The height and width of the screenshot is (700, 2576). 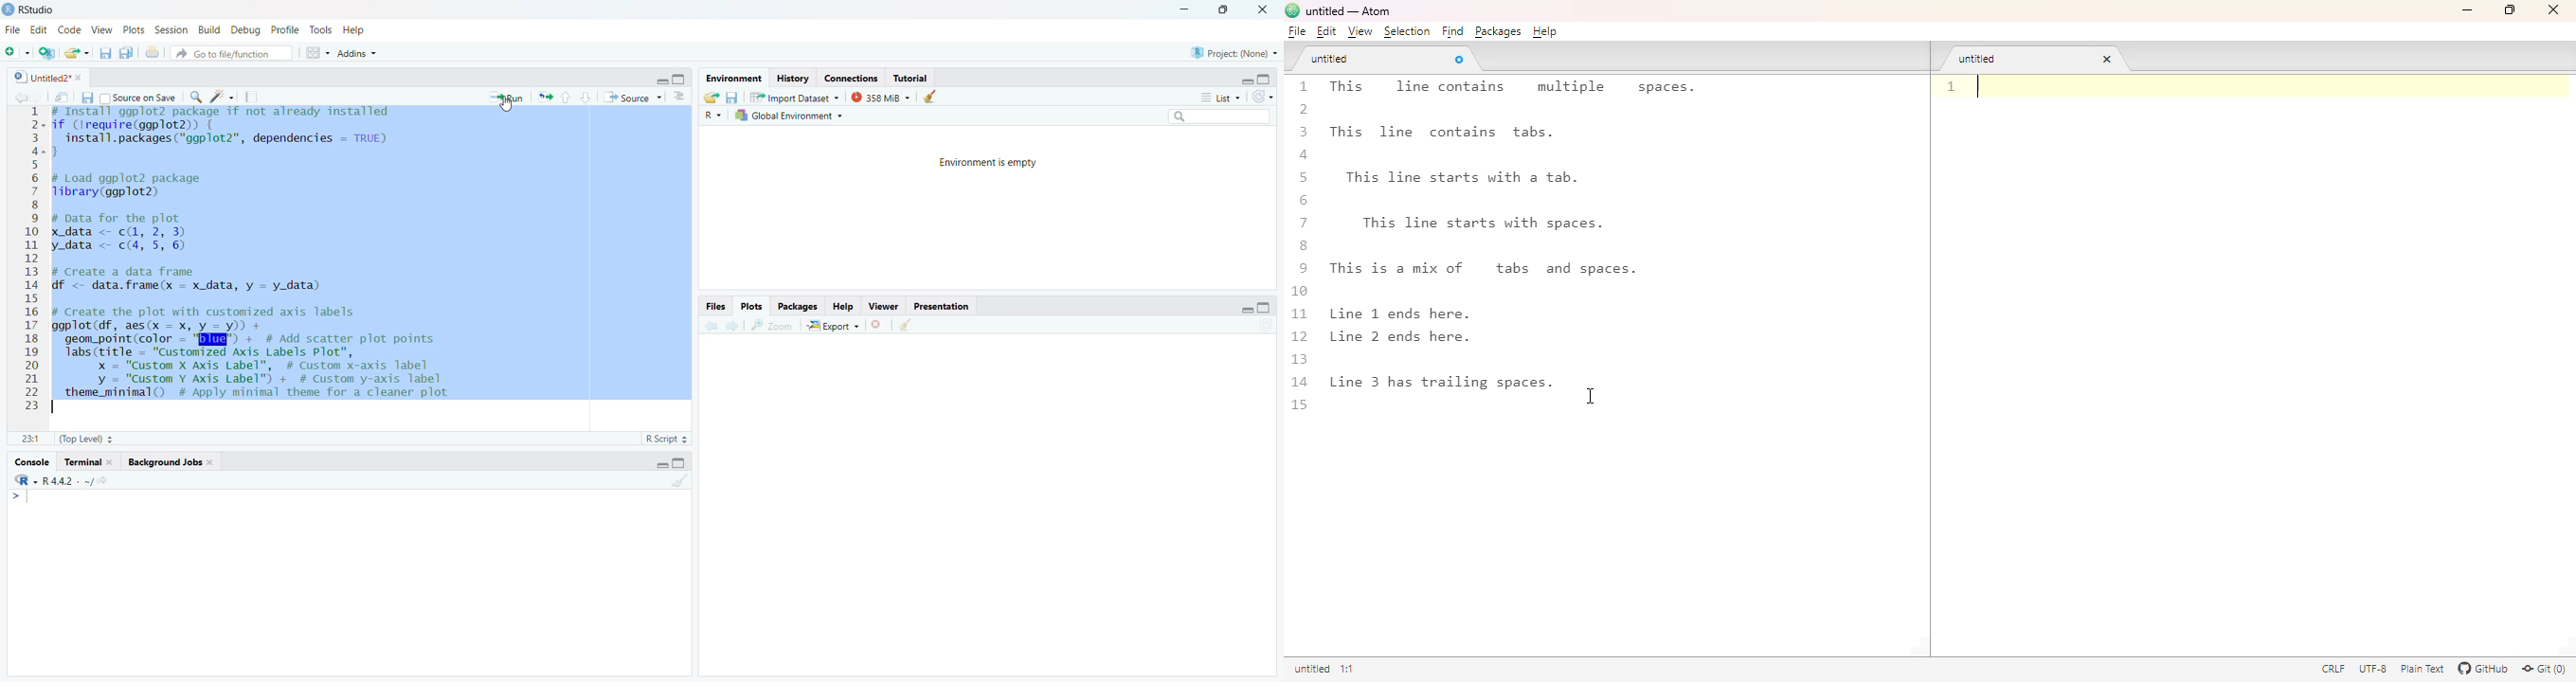 I want to click on add script, so click(x=48, y=53).